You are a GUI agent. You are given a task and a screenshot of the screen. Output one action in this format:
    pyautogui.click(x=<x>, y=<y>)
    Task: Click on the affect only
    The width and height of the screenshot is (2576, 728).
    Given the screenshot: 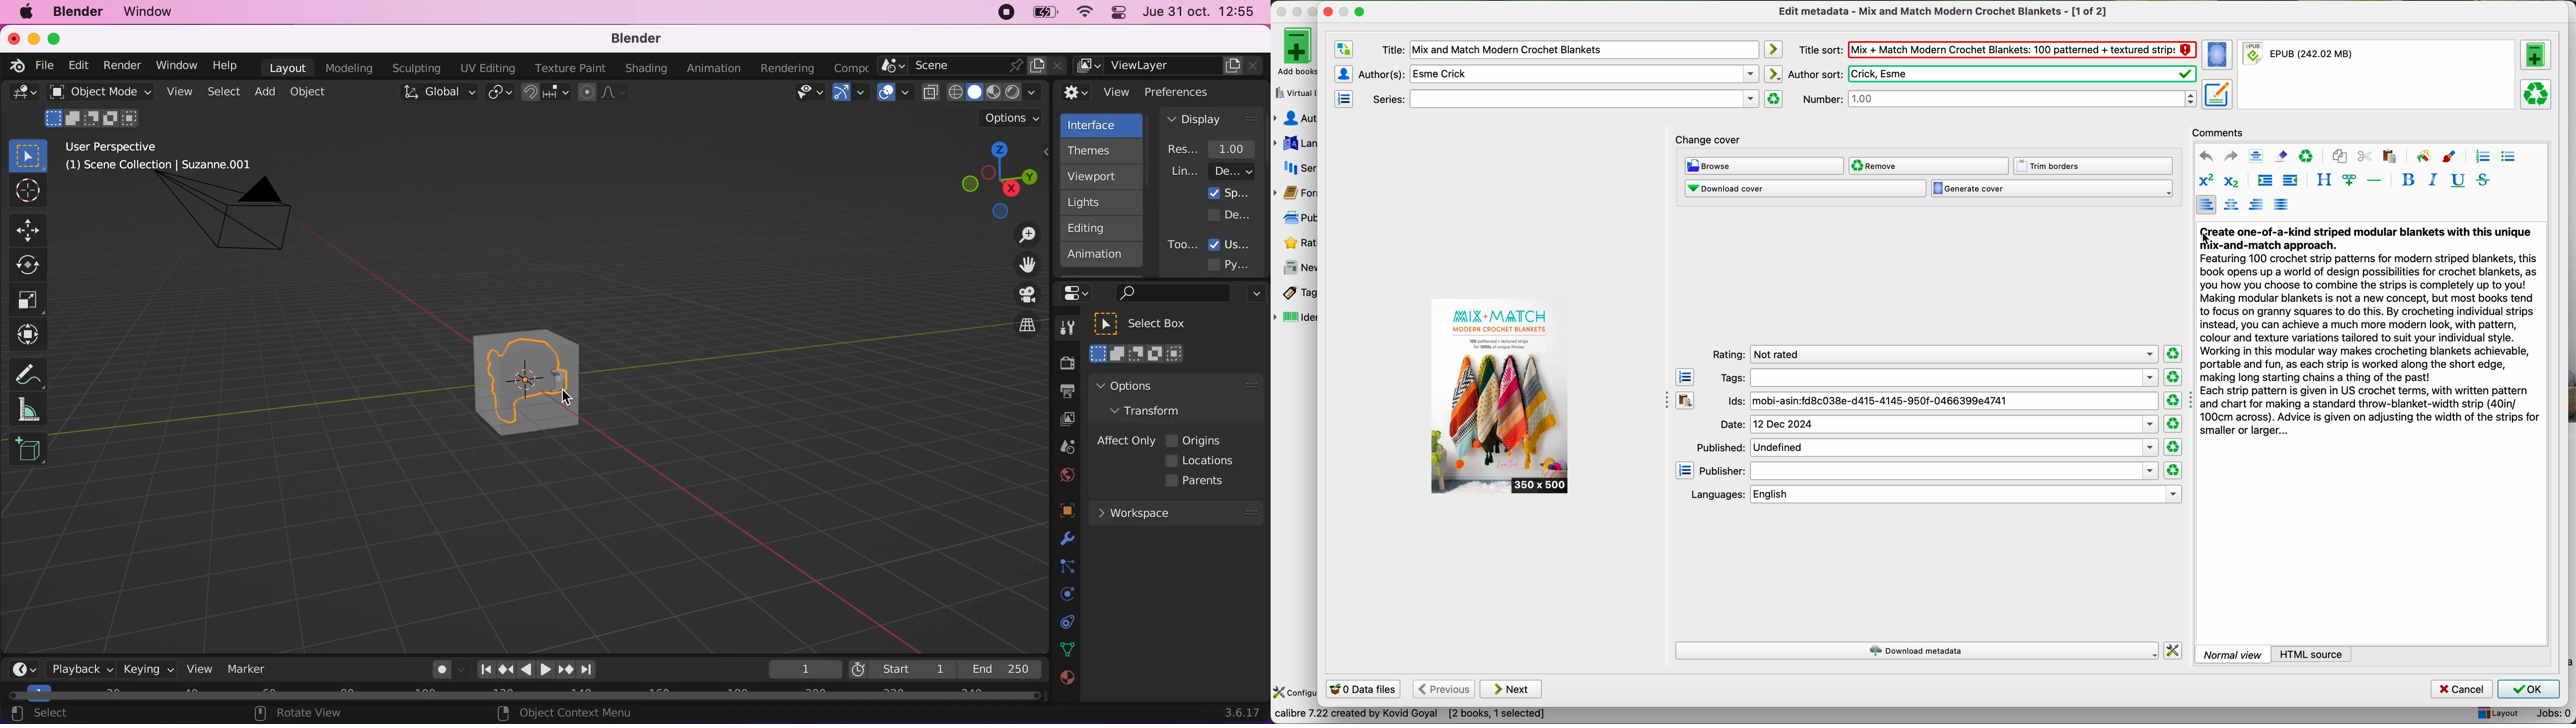 What is the action you would take?
    pyautogui.click(x=1124, y=440)
    